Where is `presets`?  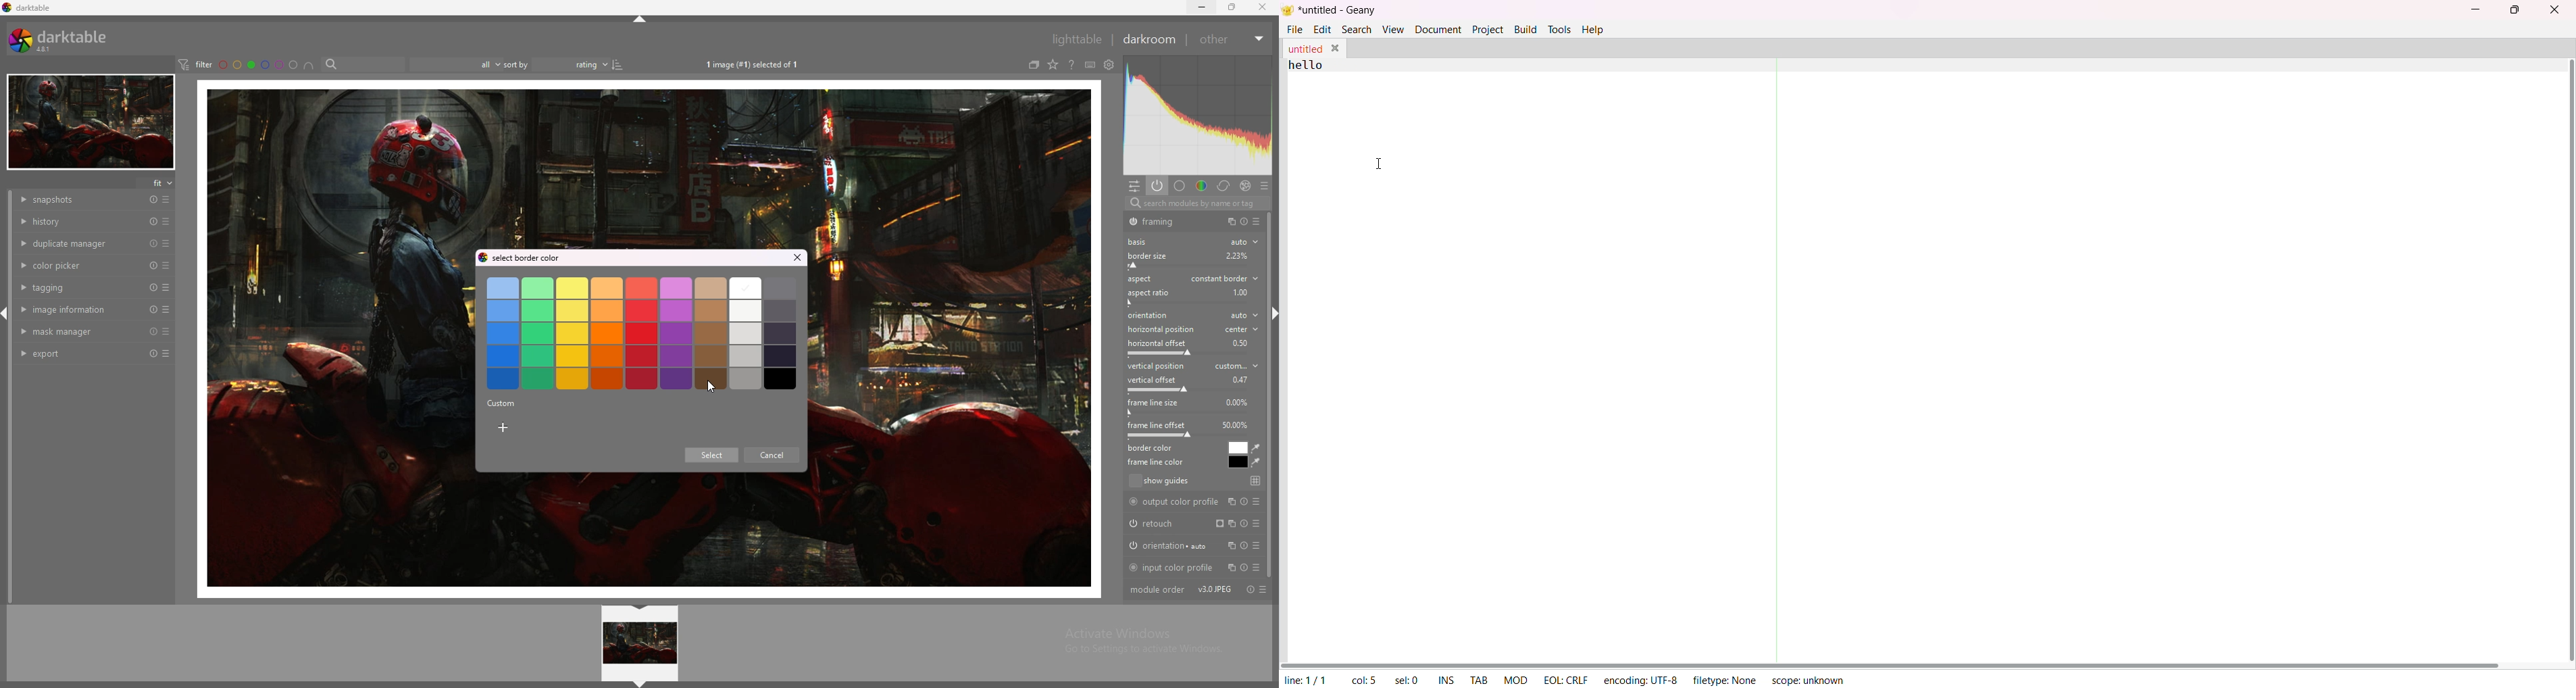
presets is located at coordinates (1264, 184).